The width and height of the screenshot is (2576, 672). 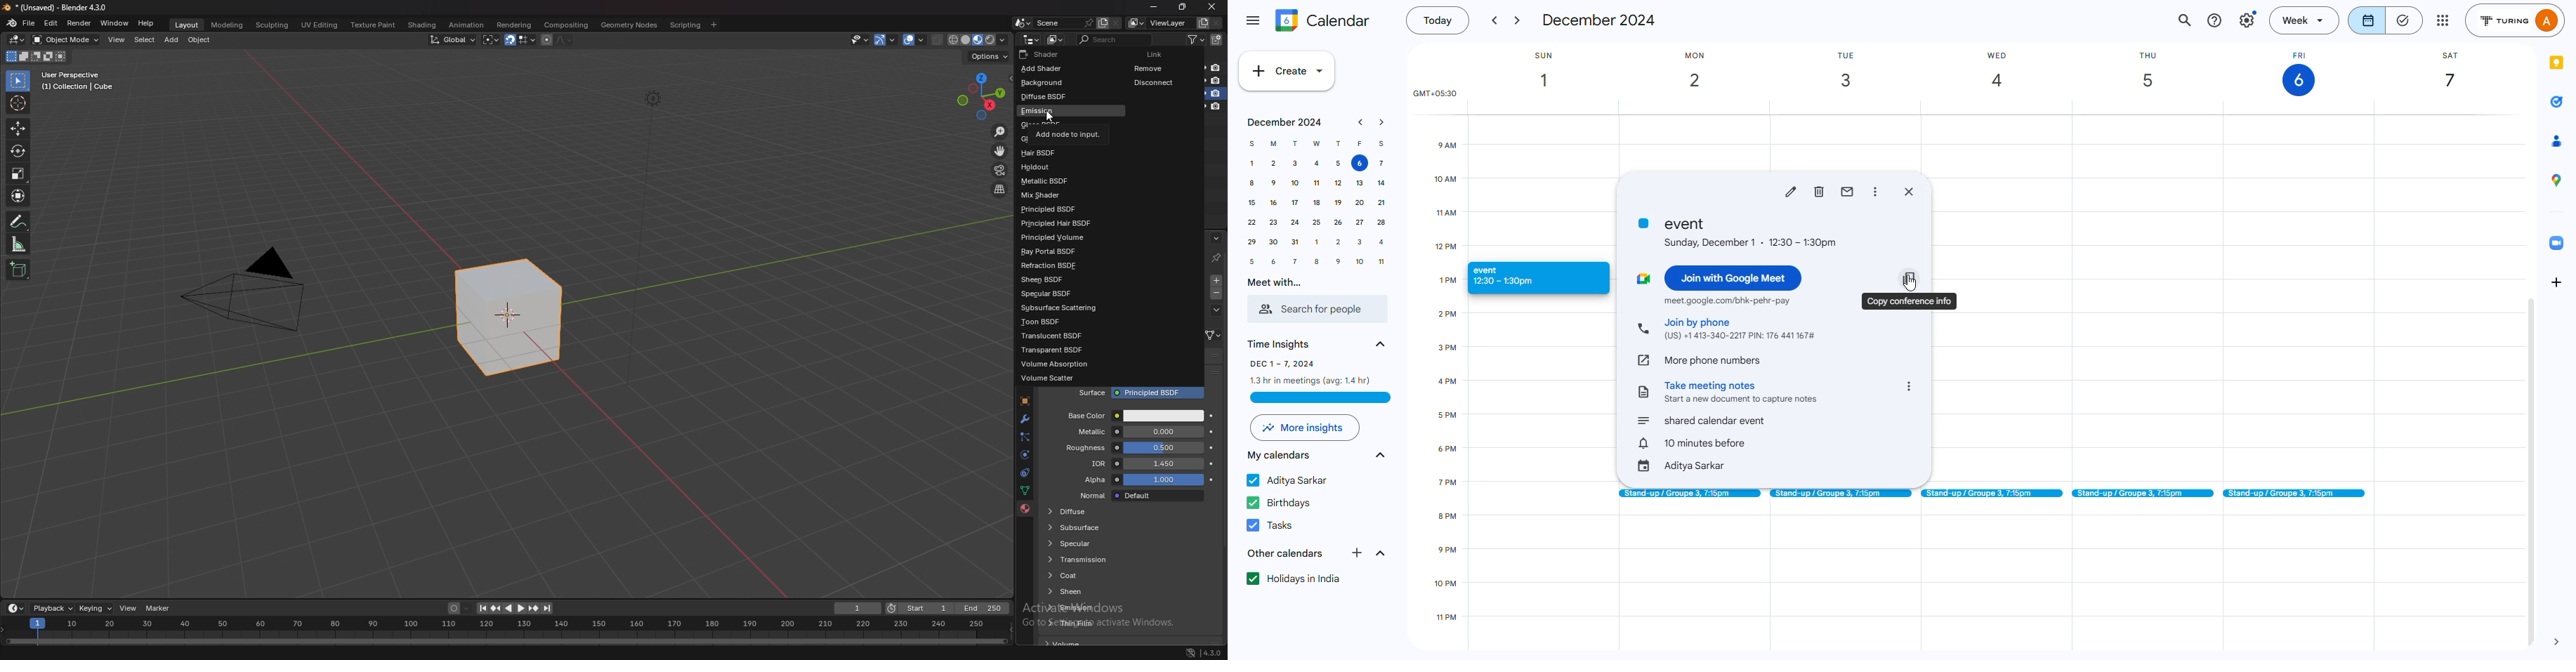 What do you see at coordinates (1910, 277) in the screenshot?
I see `copy` at bounding box center [1910, 277].